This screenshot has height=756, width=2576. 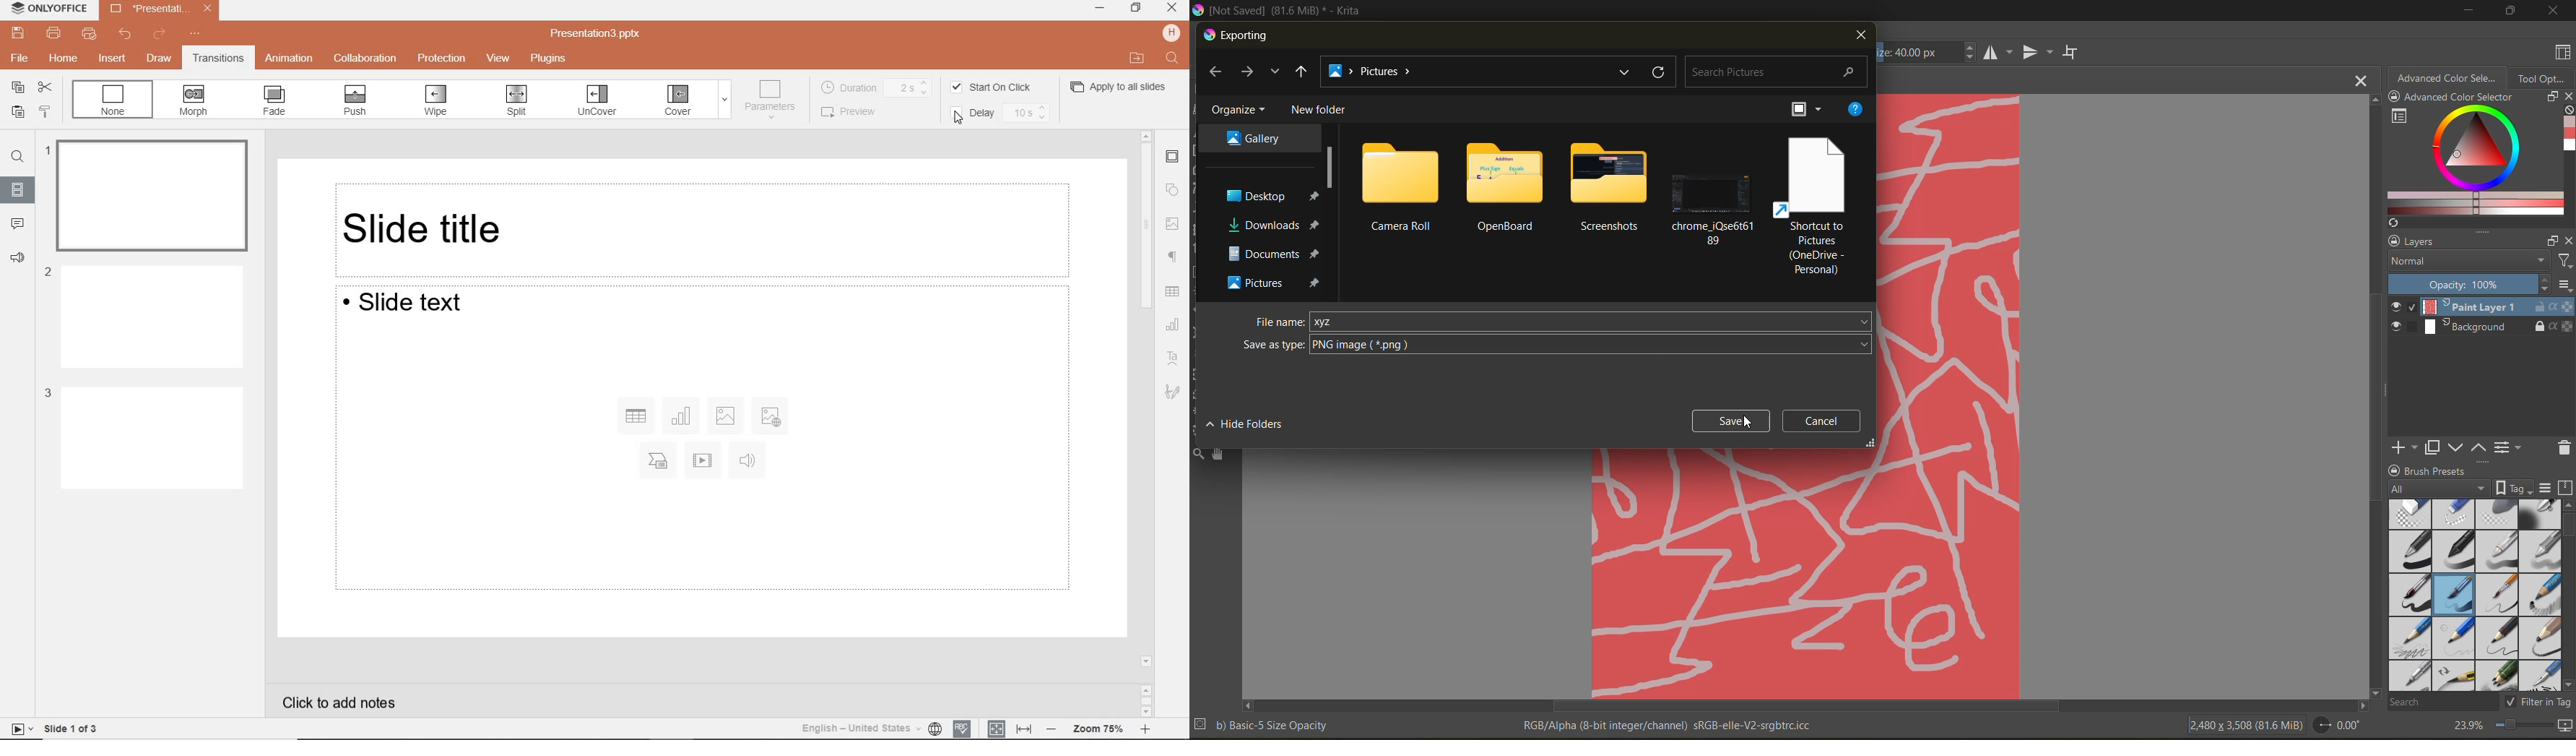 I want to click on customize quick access toolbar, so click(x=196, y=35).